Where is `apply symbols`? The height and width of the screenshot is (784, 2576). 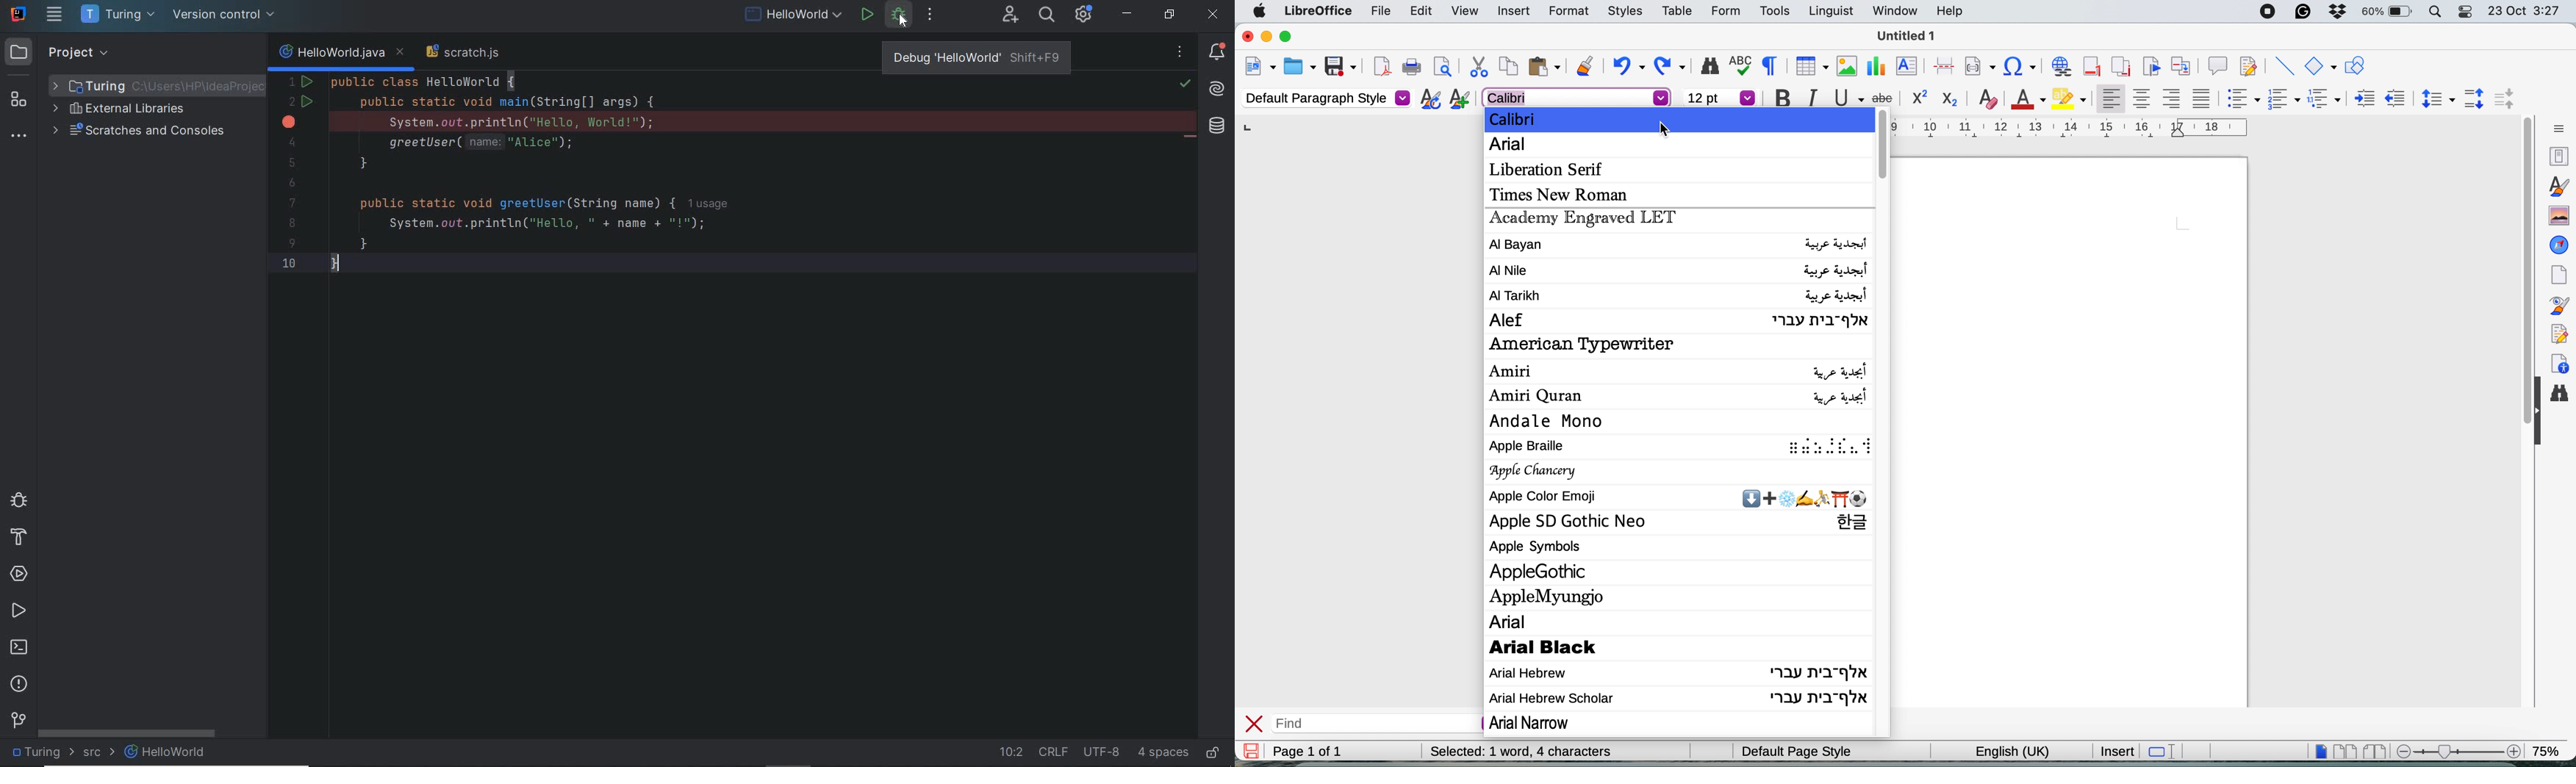 apply symbols is located at coordinates (1541, 548).